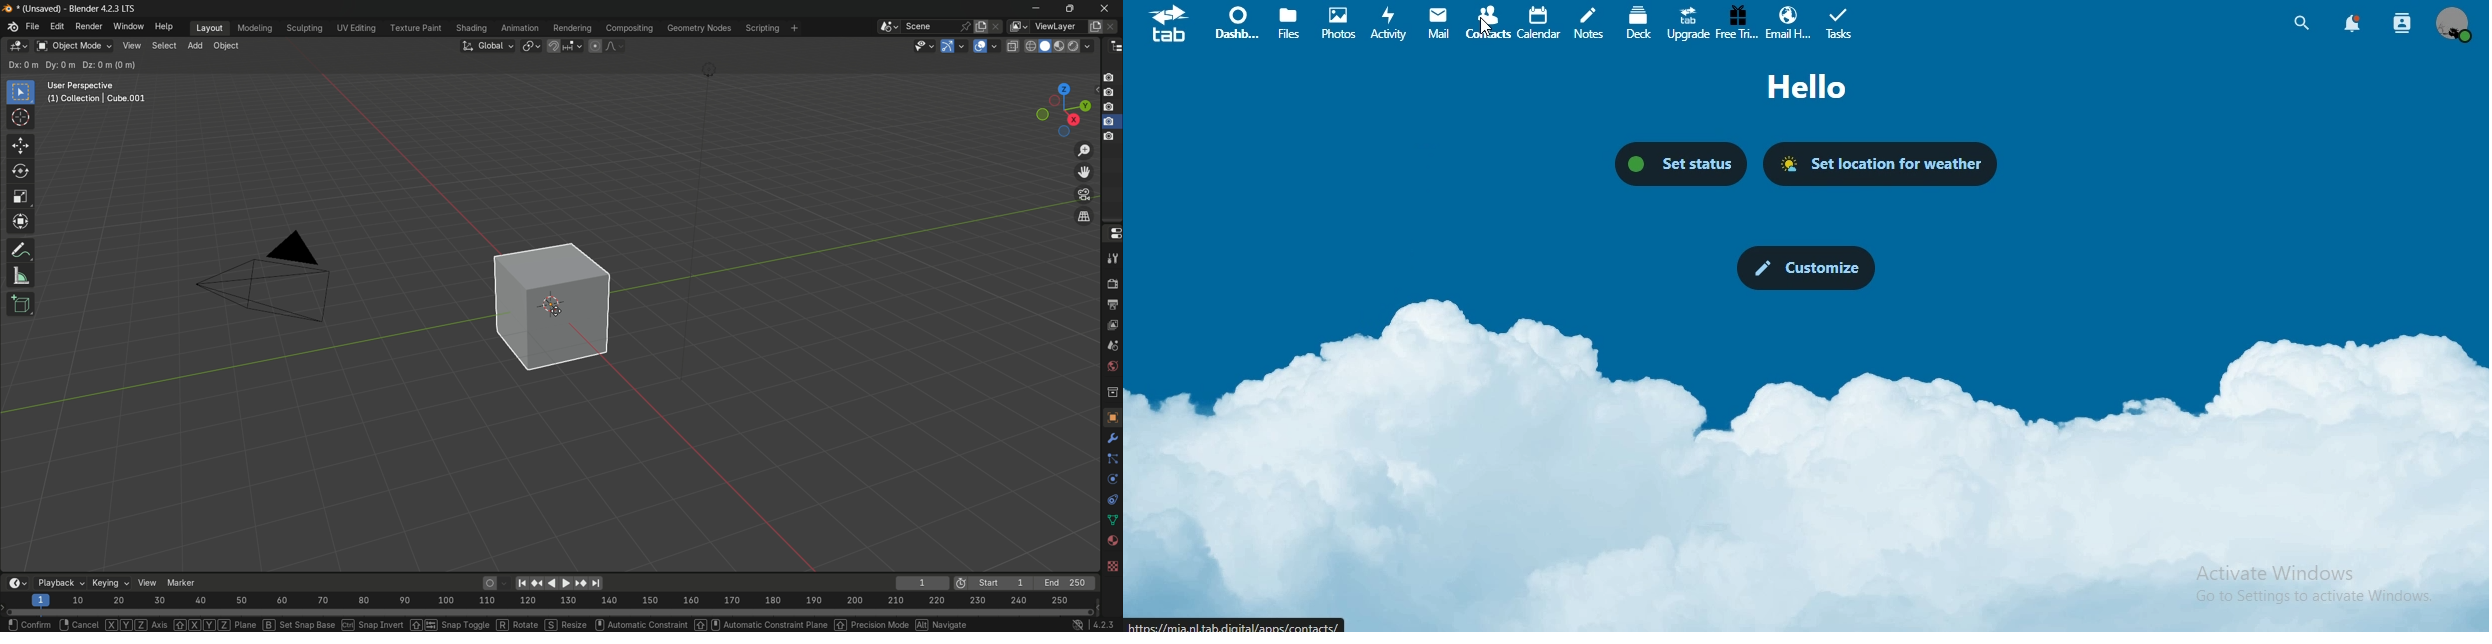 Image resolution: width=2492 pixels, height=644 pixels. Describe the element at coordinates (1112, 436) in the screenshot. I see `modifier` at that location.